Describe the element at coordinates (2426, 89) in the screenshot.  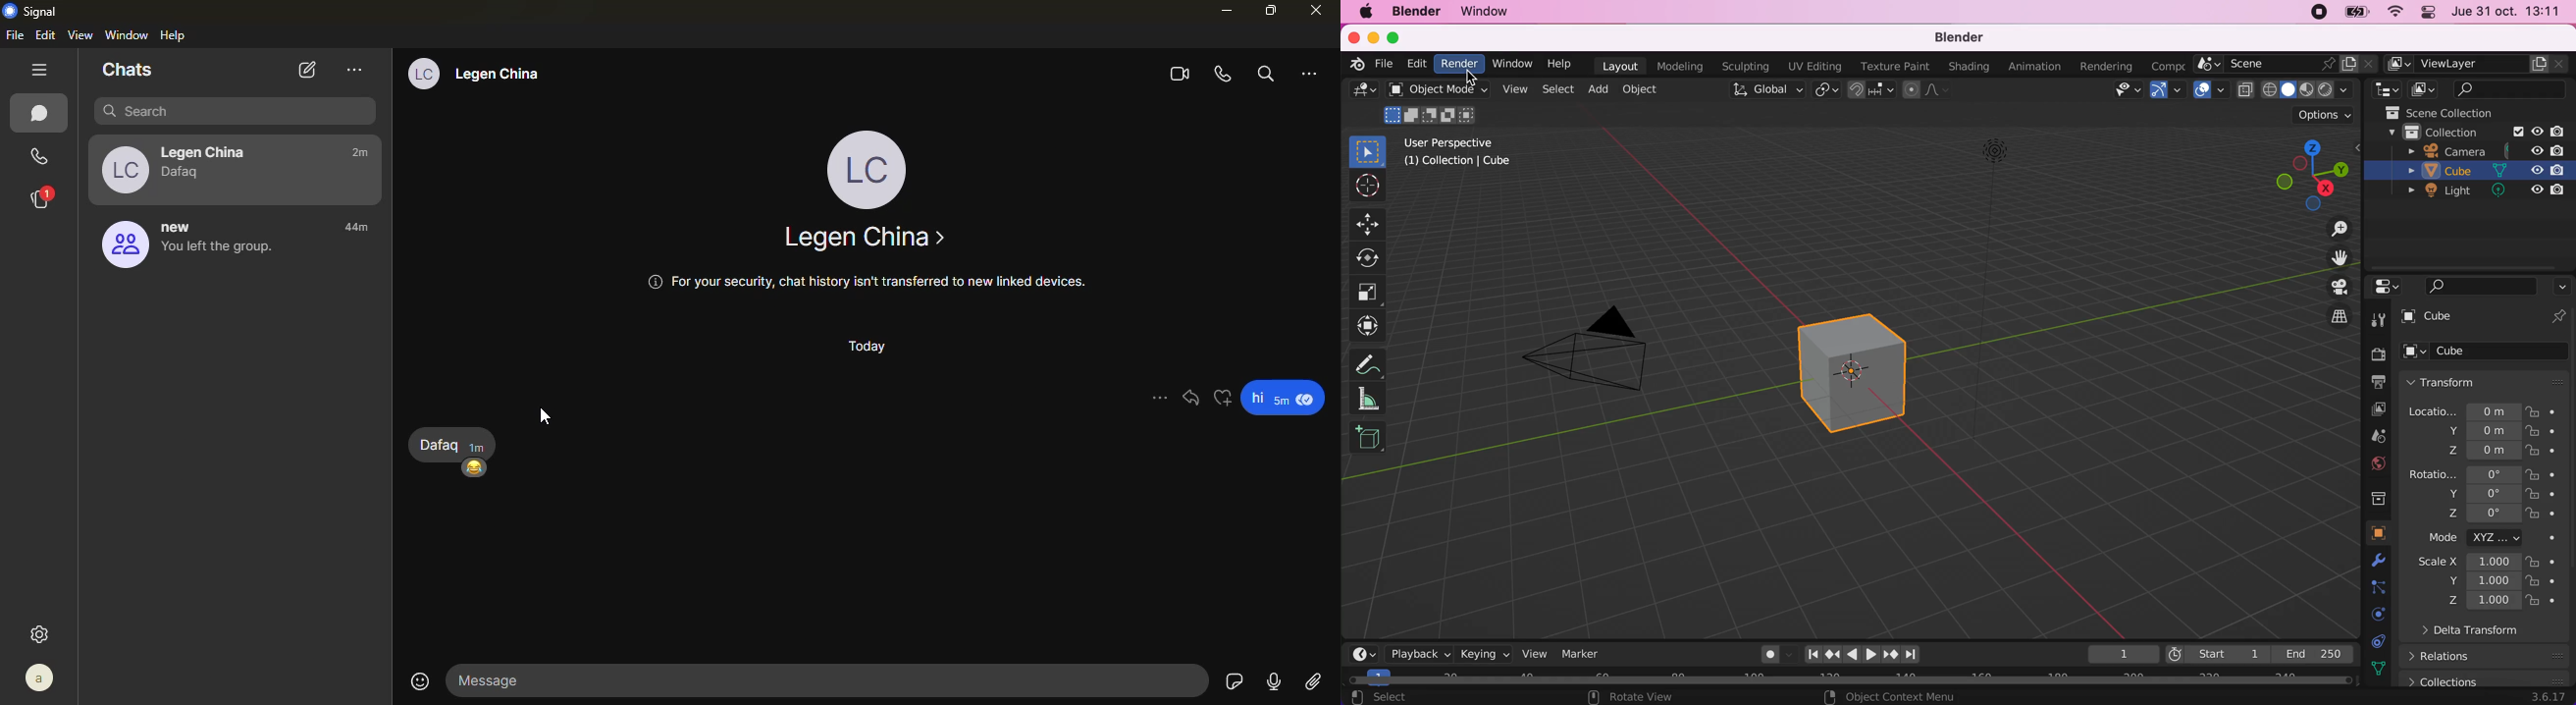
I see `display mode` at that location.